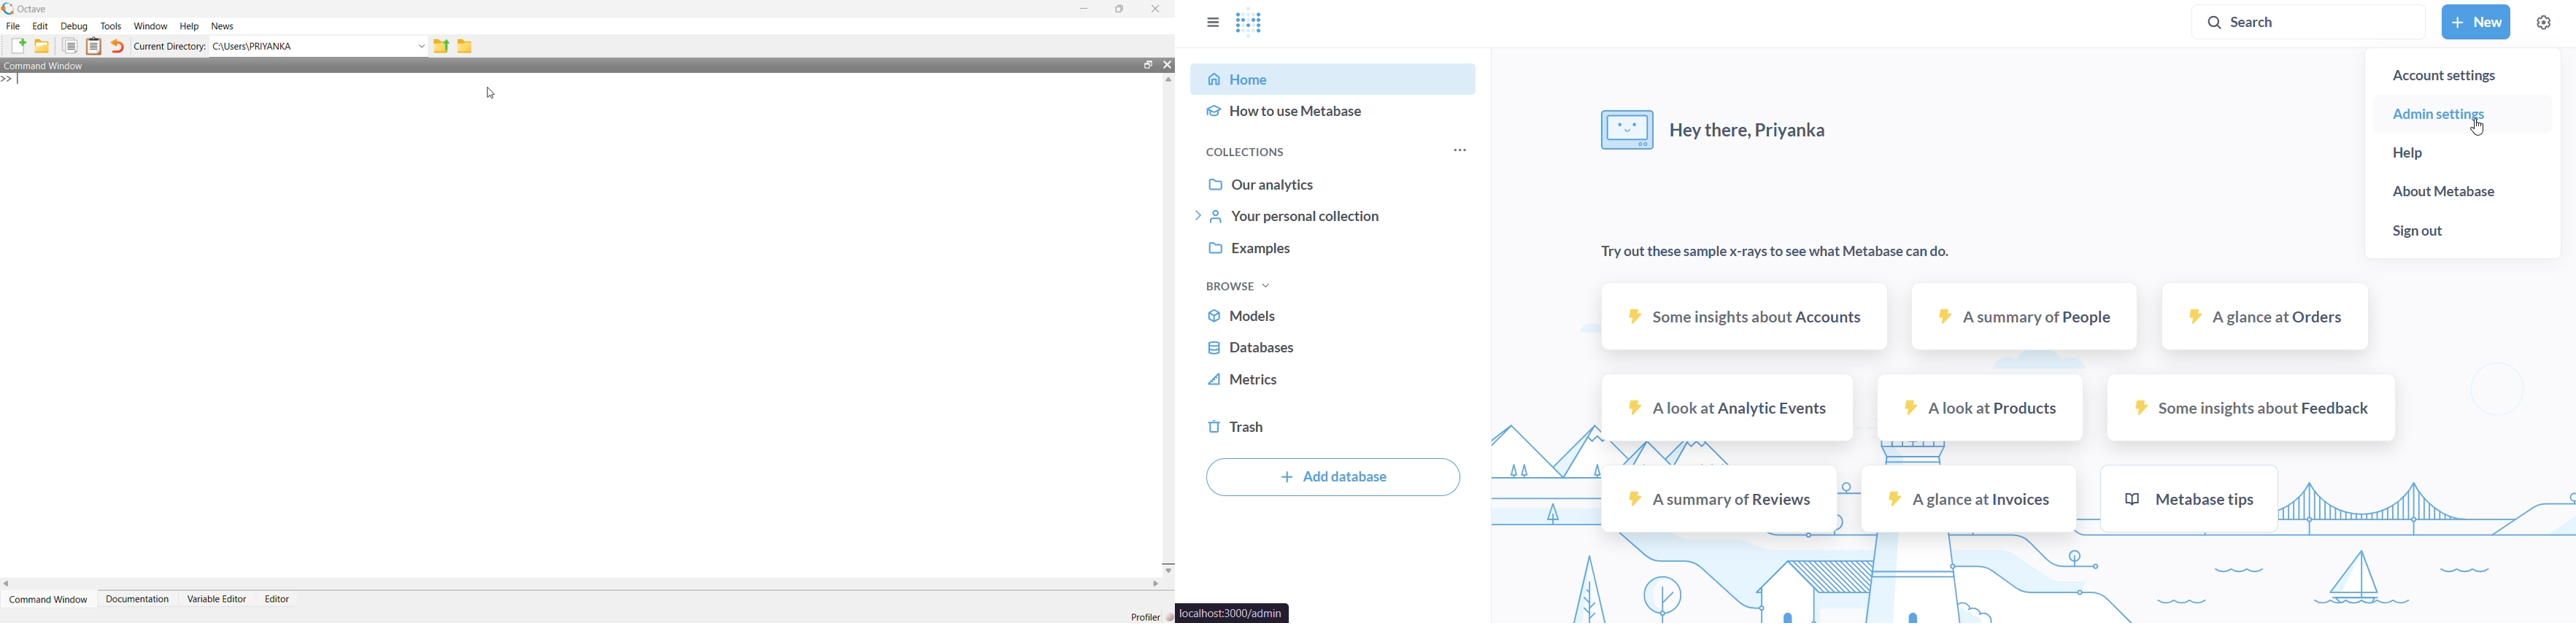  I want to click on Down Scroll, so click(1168, 572).